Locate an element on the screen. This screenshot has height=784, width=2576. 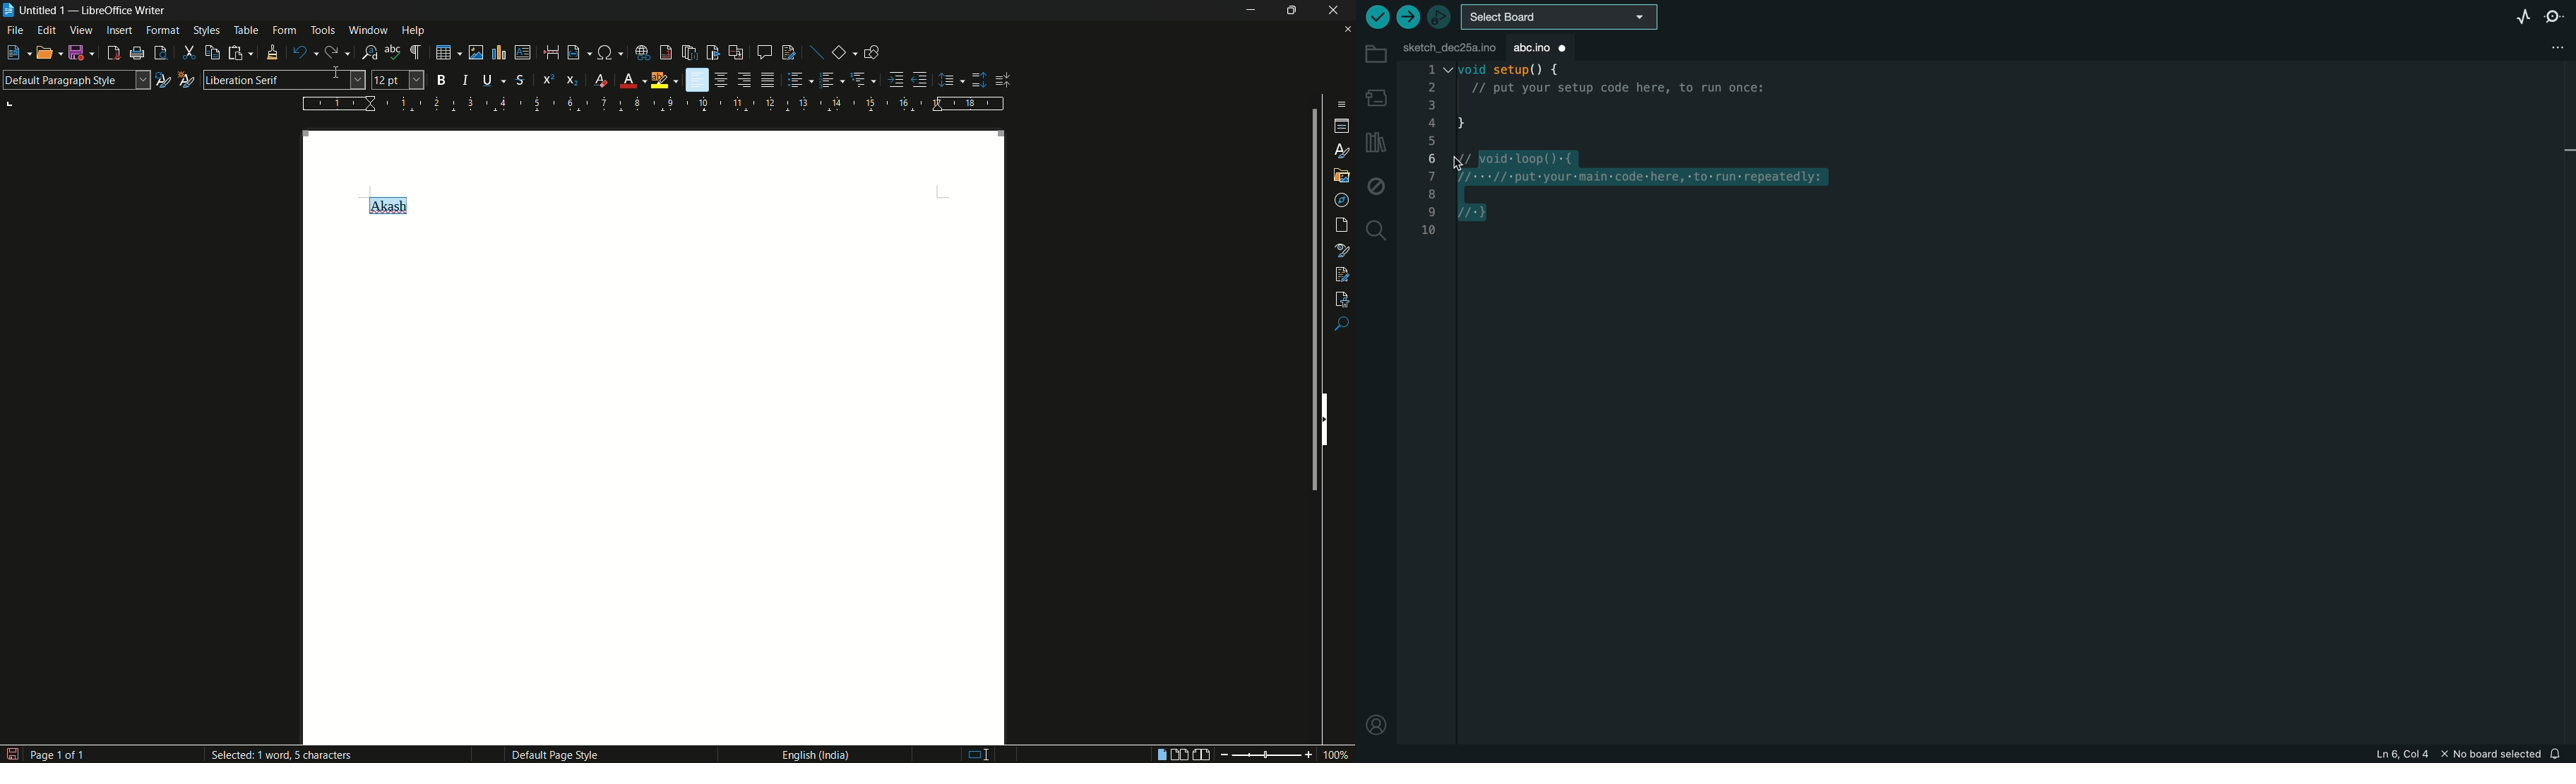
close app is located at coordinates (1335, 10).